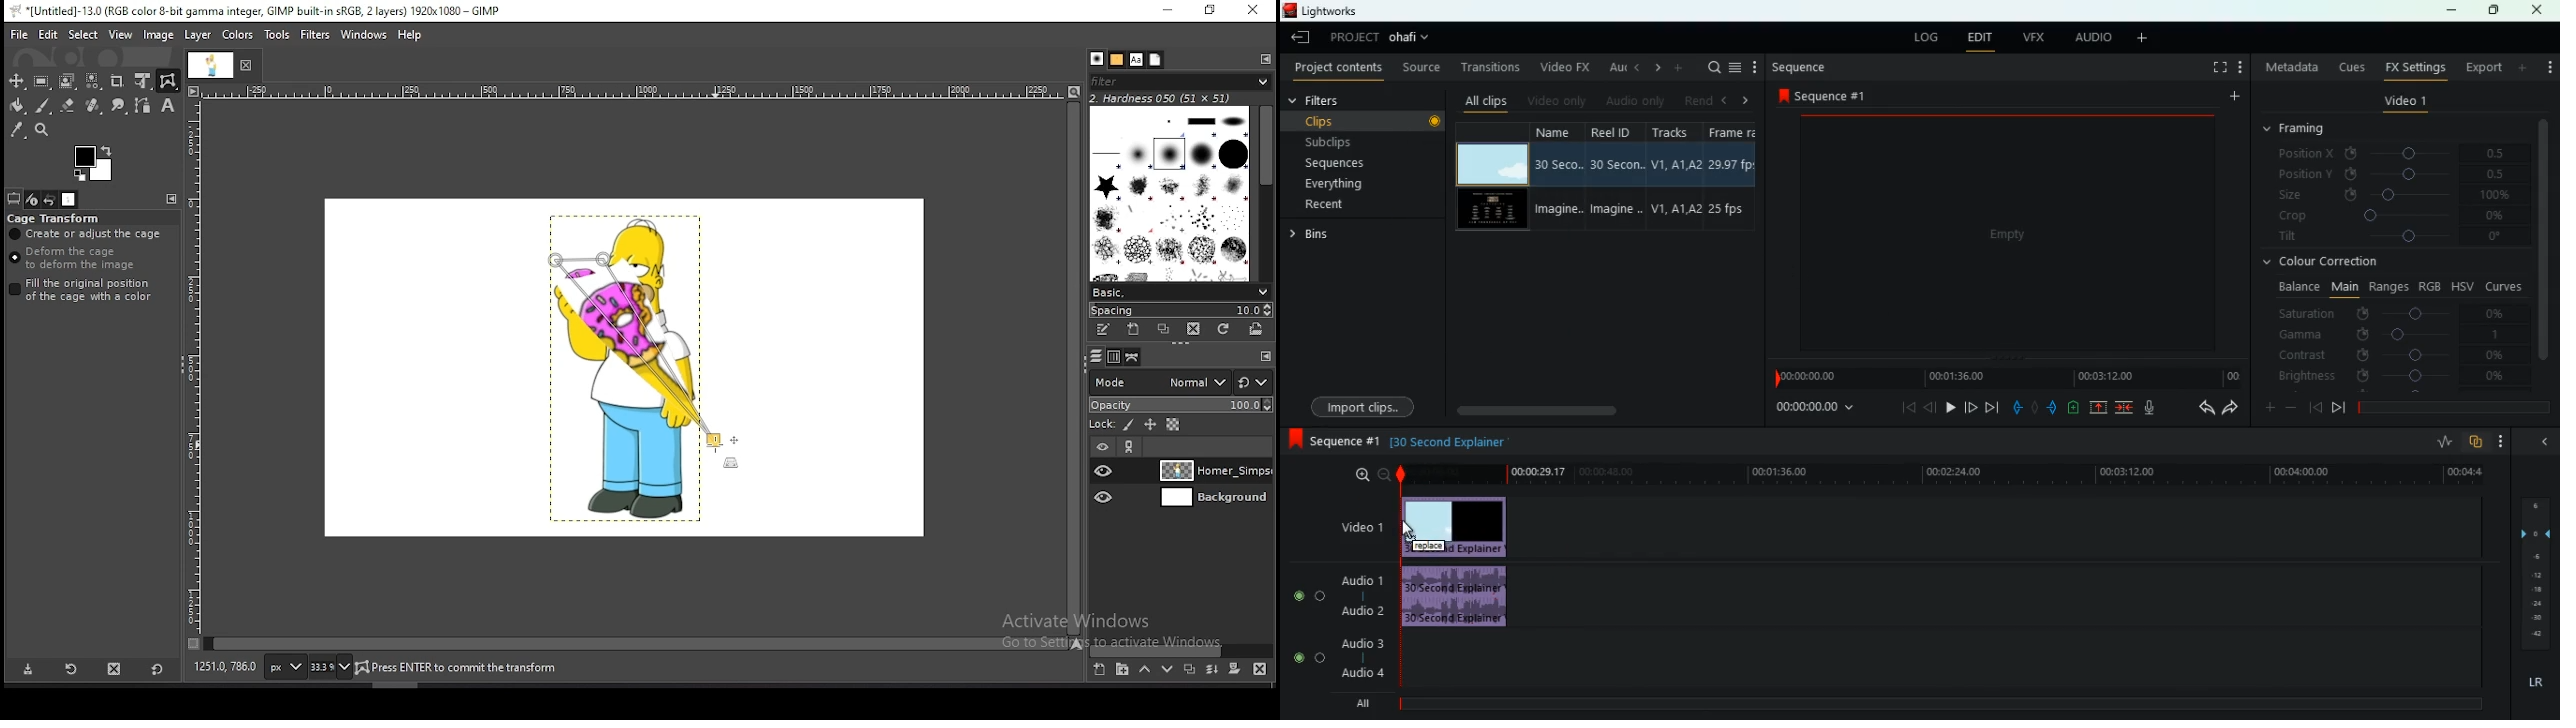 This screenshot has width=2576, height=728. Describe the element at coordinates (2405, 104) in the screenshot. I see `video 1` at that location.